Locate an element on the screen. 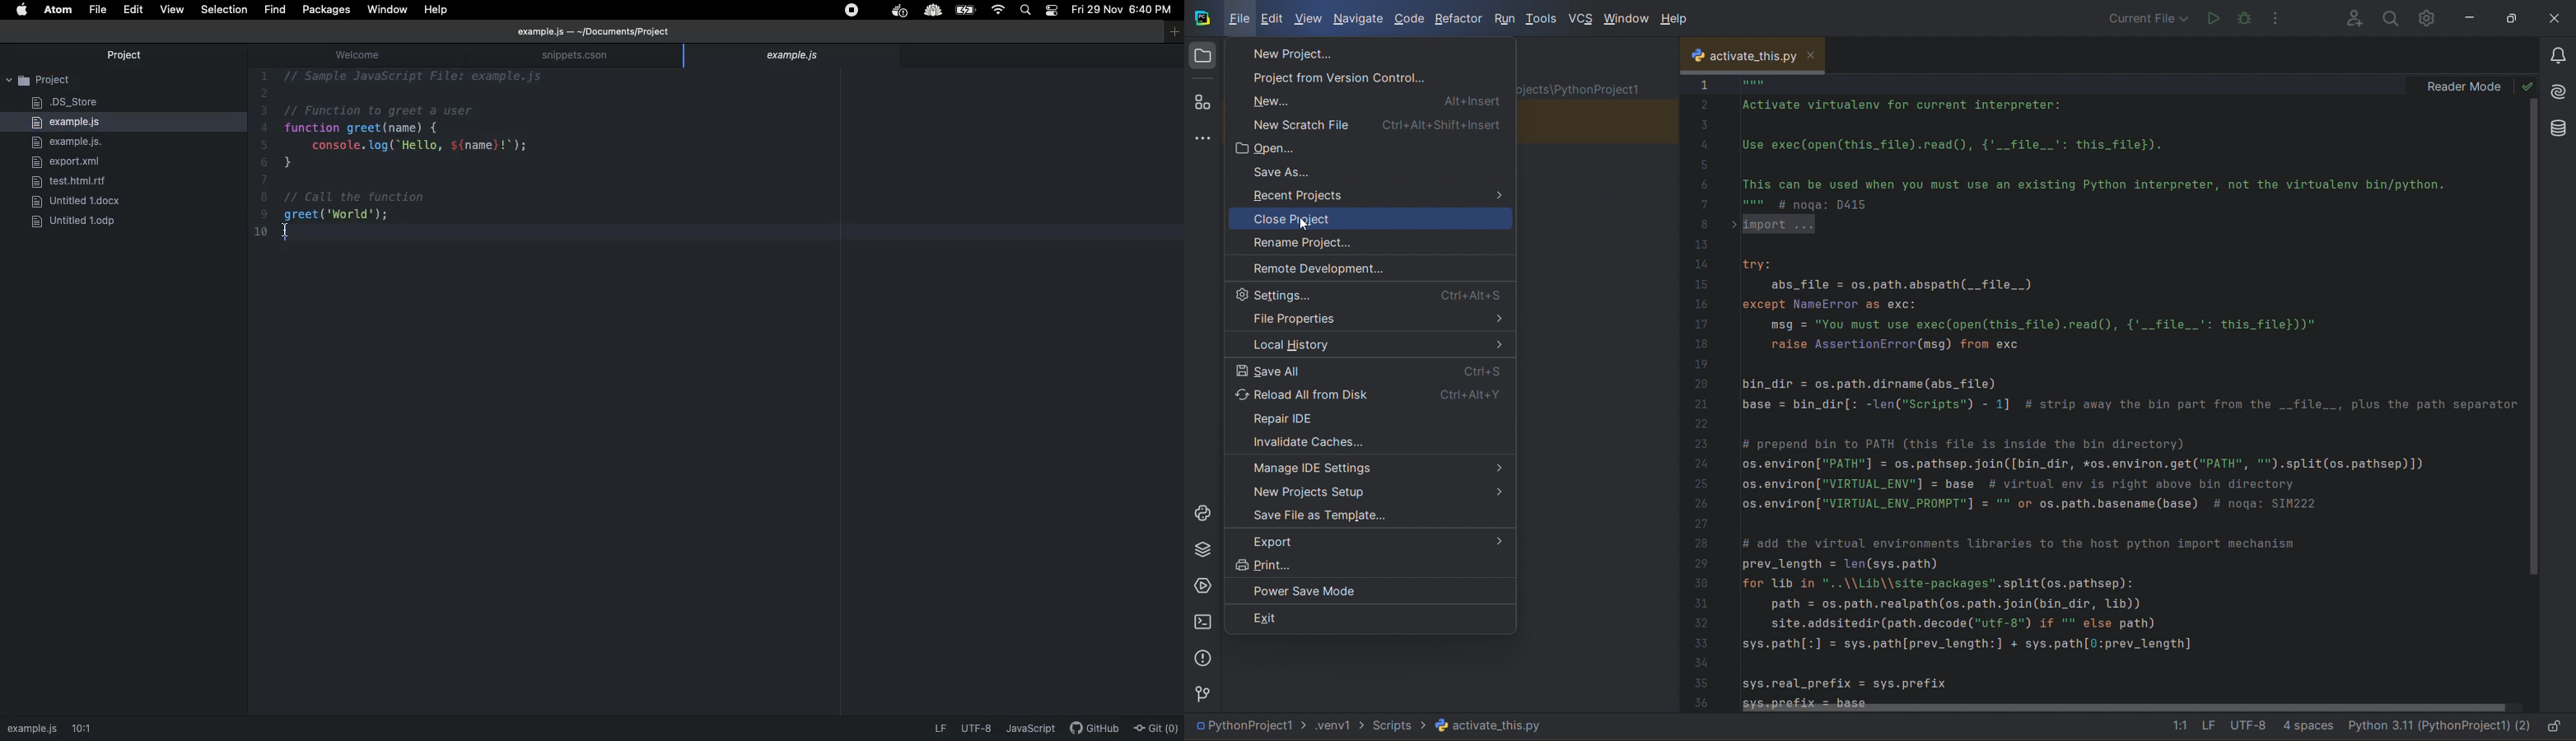 The height and width of the screenshot is (756, 2576). file path is located at coordinates (596, 32).